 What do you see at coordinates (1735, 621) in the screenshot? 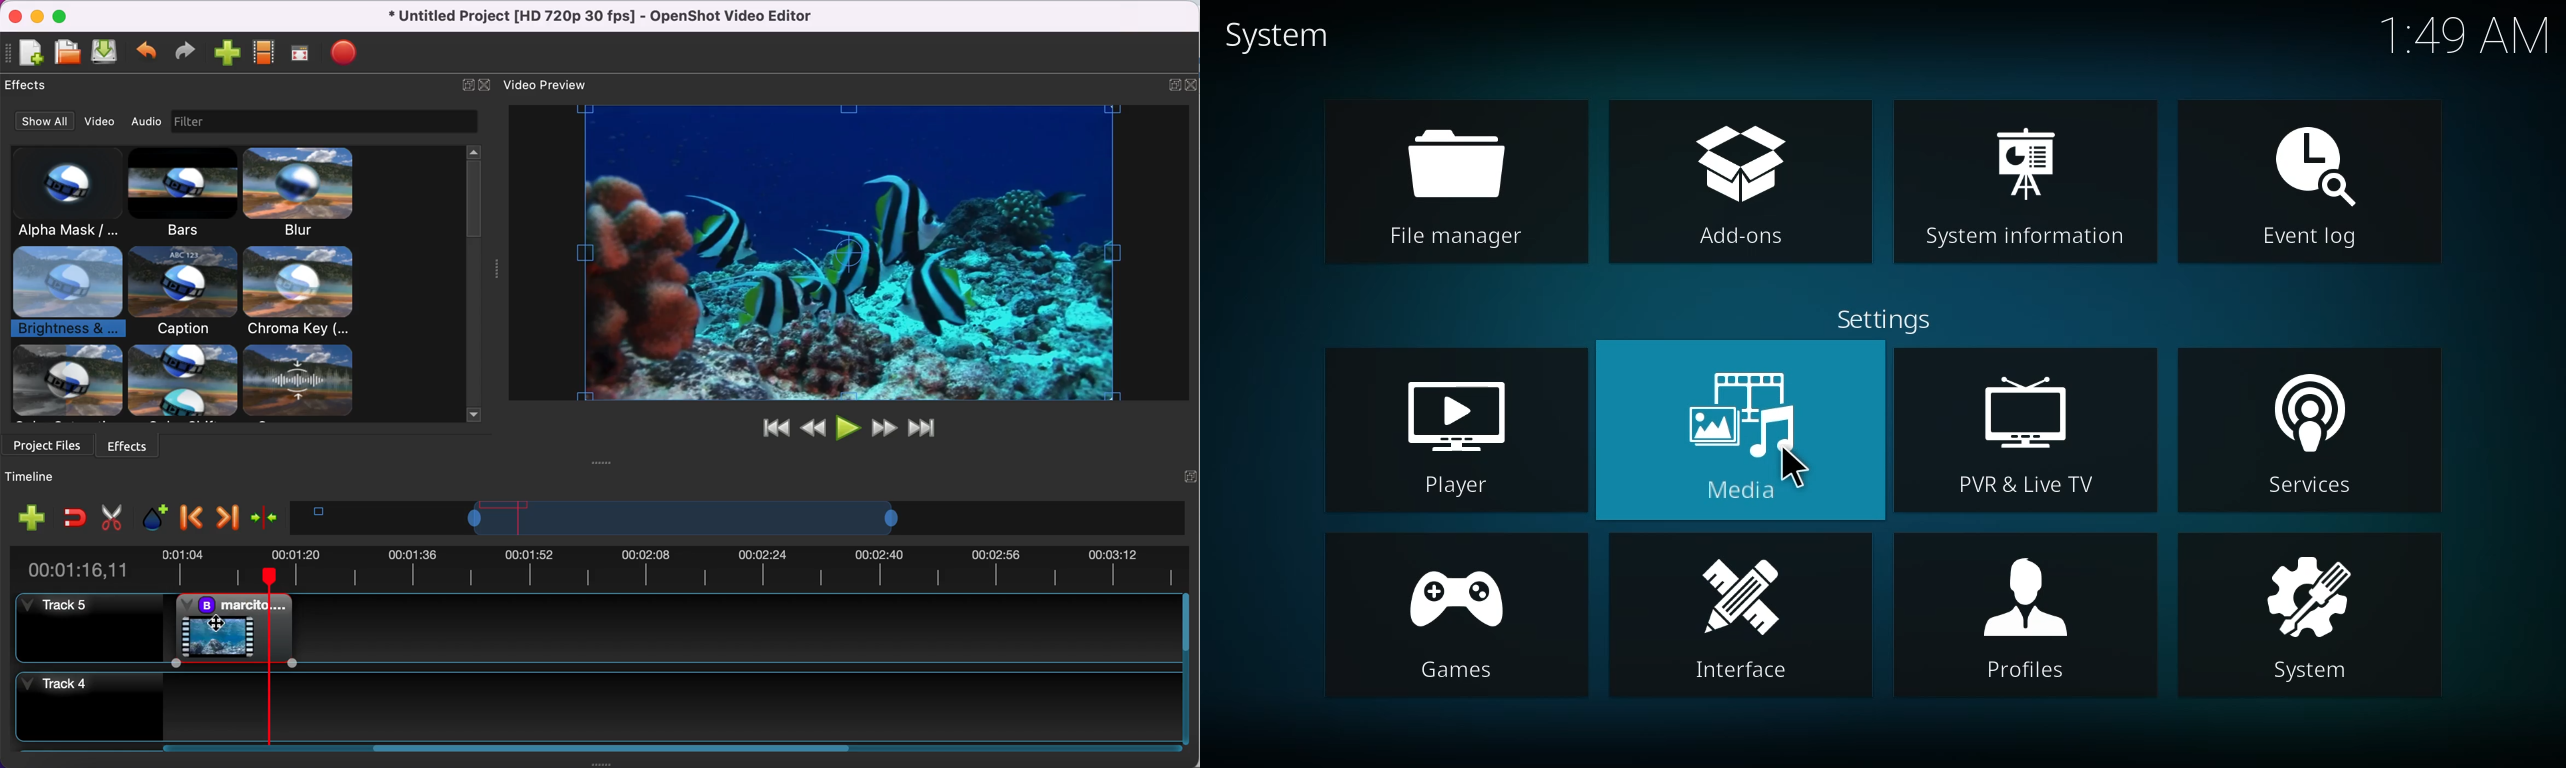
I see `interface` at bounding box center [1735, 621].